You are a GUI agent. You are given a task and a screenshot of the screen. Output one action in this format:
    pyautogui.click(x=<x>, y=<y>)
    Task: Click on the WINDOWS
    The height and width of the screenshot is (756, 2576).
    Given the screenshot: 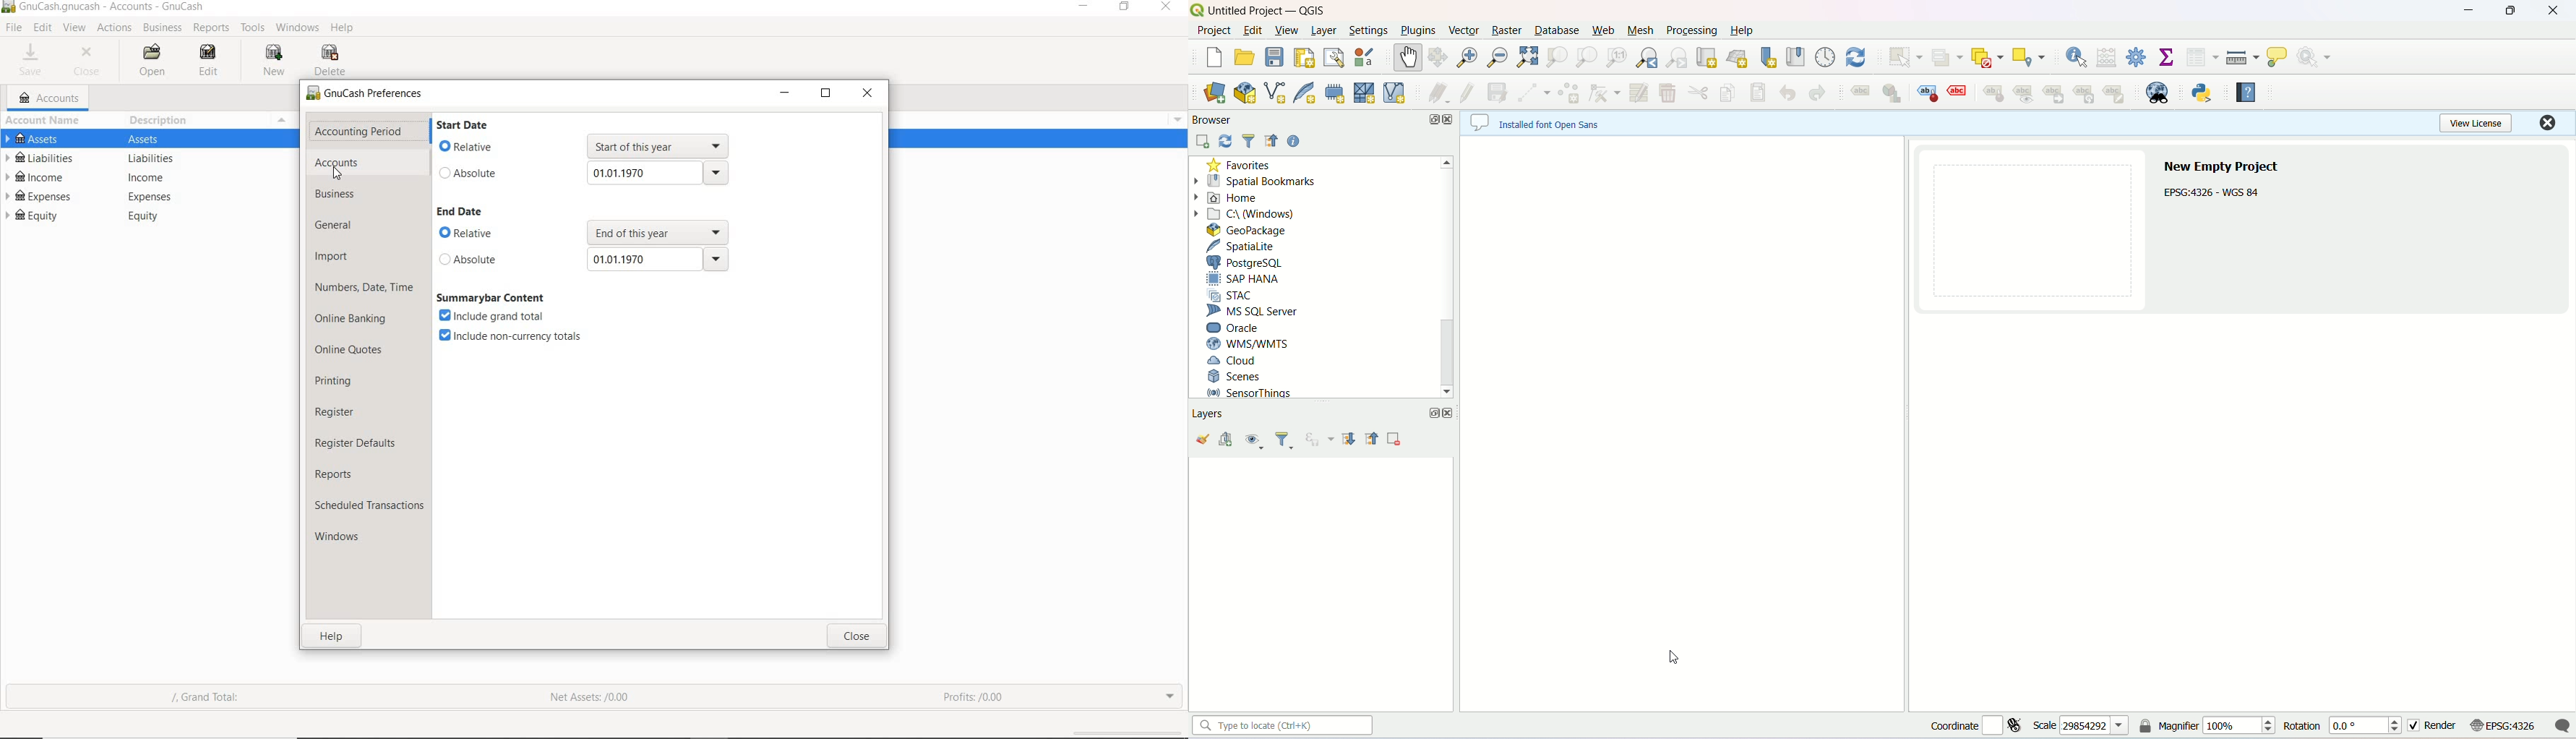 What is the action you would take?
    pyautogui.click(x=295, y=27)
    